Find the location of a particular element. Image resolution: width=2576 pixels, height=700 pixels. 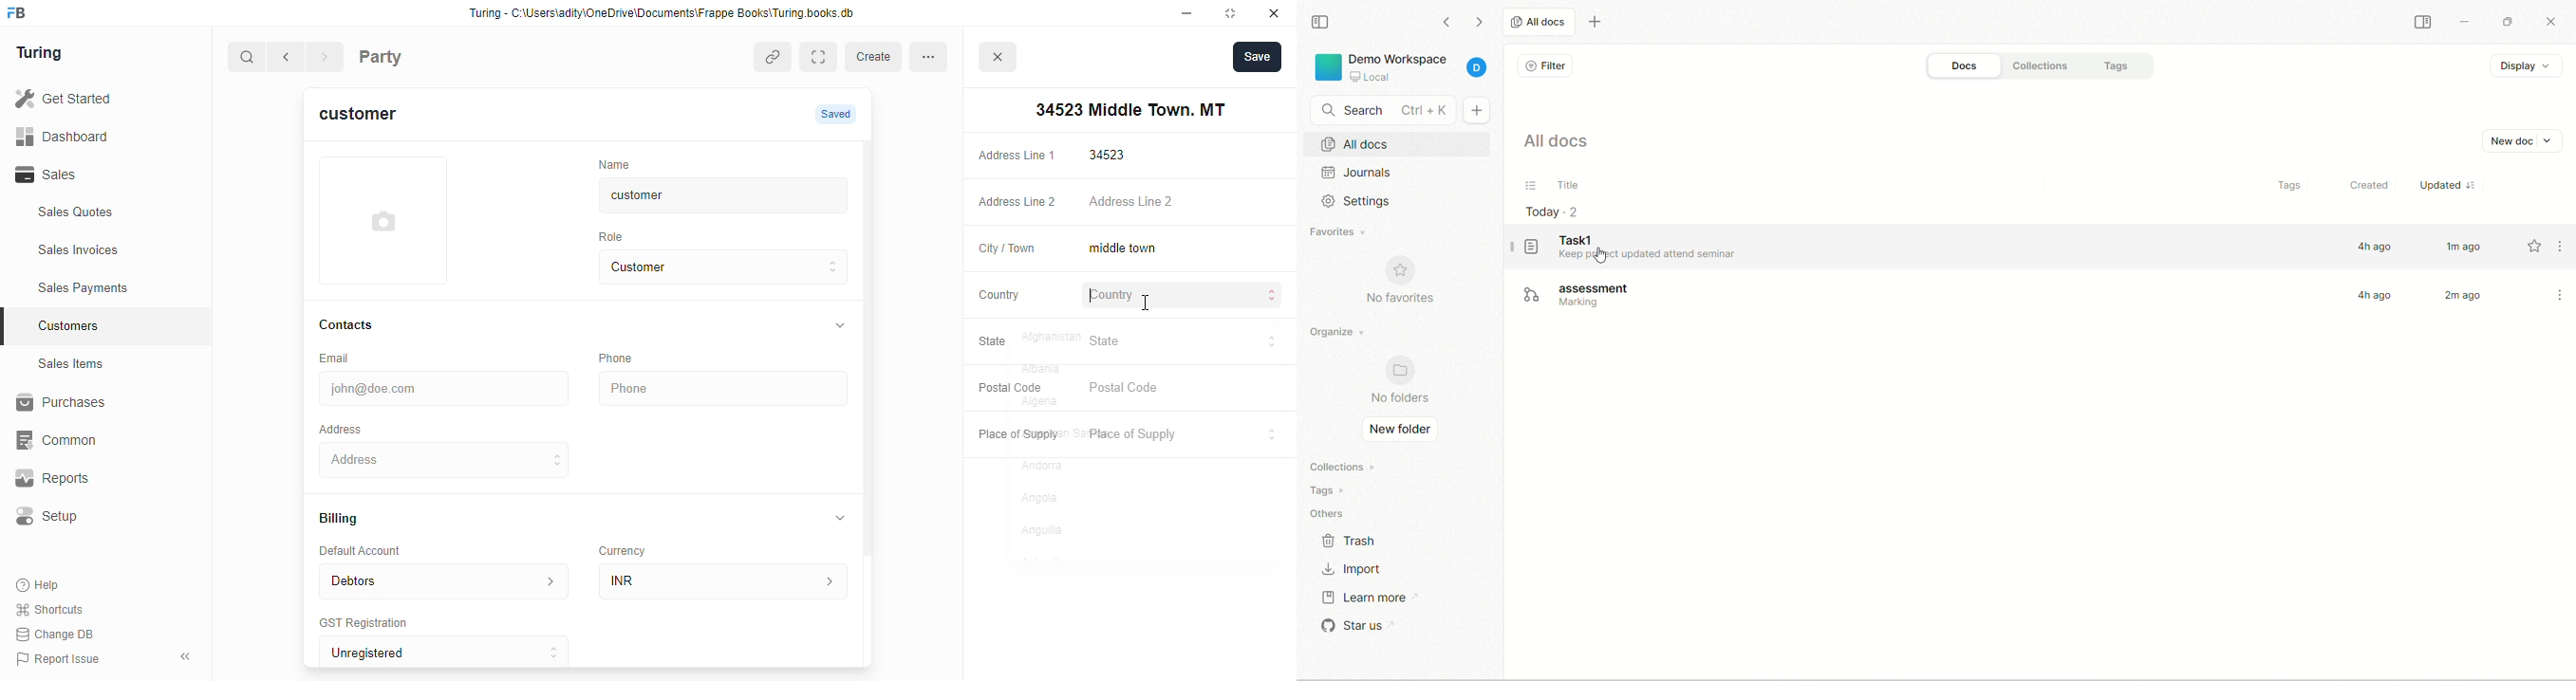

add profile photo is located at coordinates (383, 220).